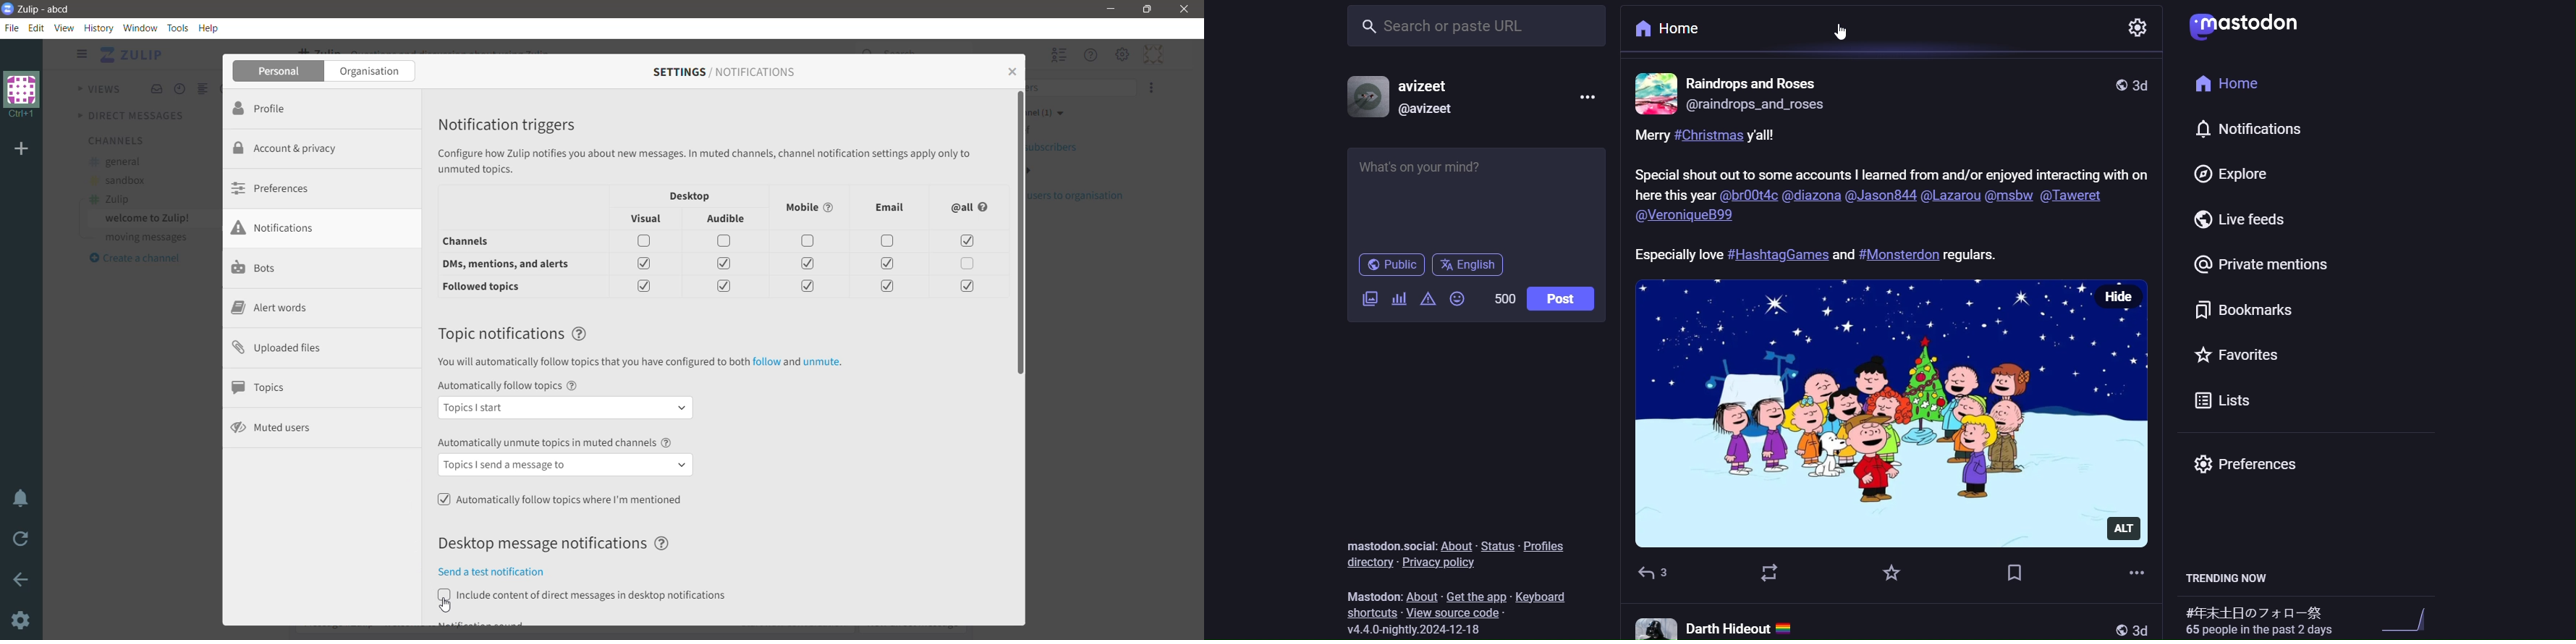 This screenshot has width=2576, height=644. Describe the element at coordinates (1766, 575) in the screenshot. I see `boost` at that location.